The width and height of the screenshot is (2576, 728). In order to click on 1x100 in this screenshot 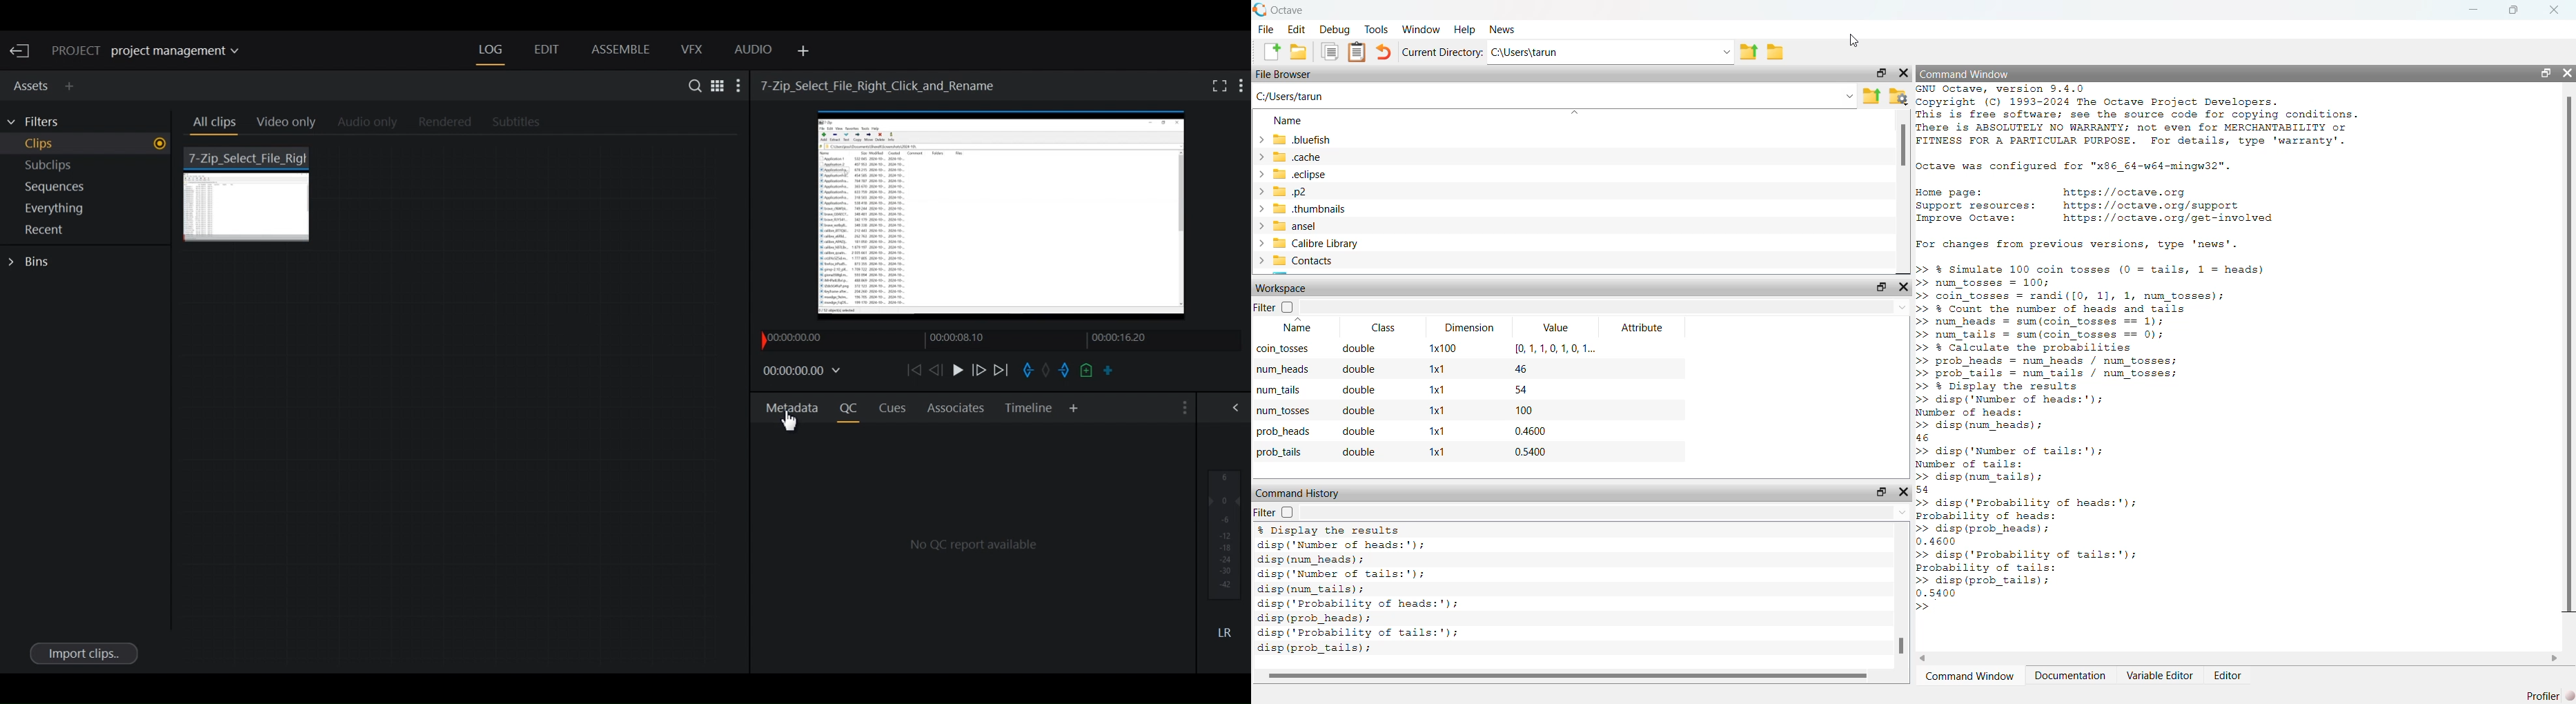, I will do `click(1444, 348)`.